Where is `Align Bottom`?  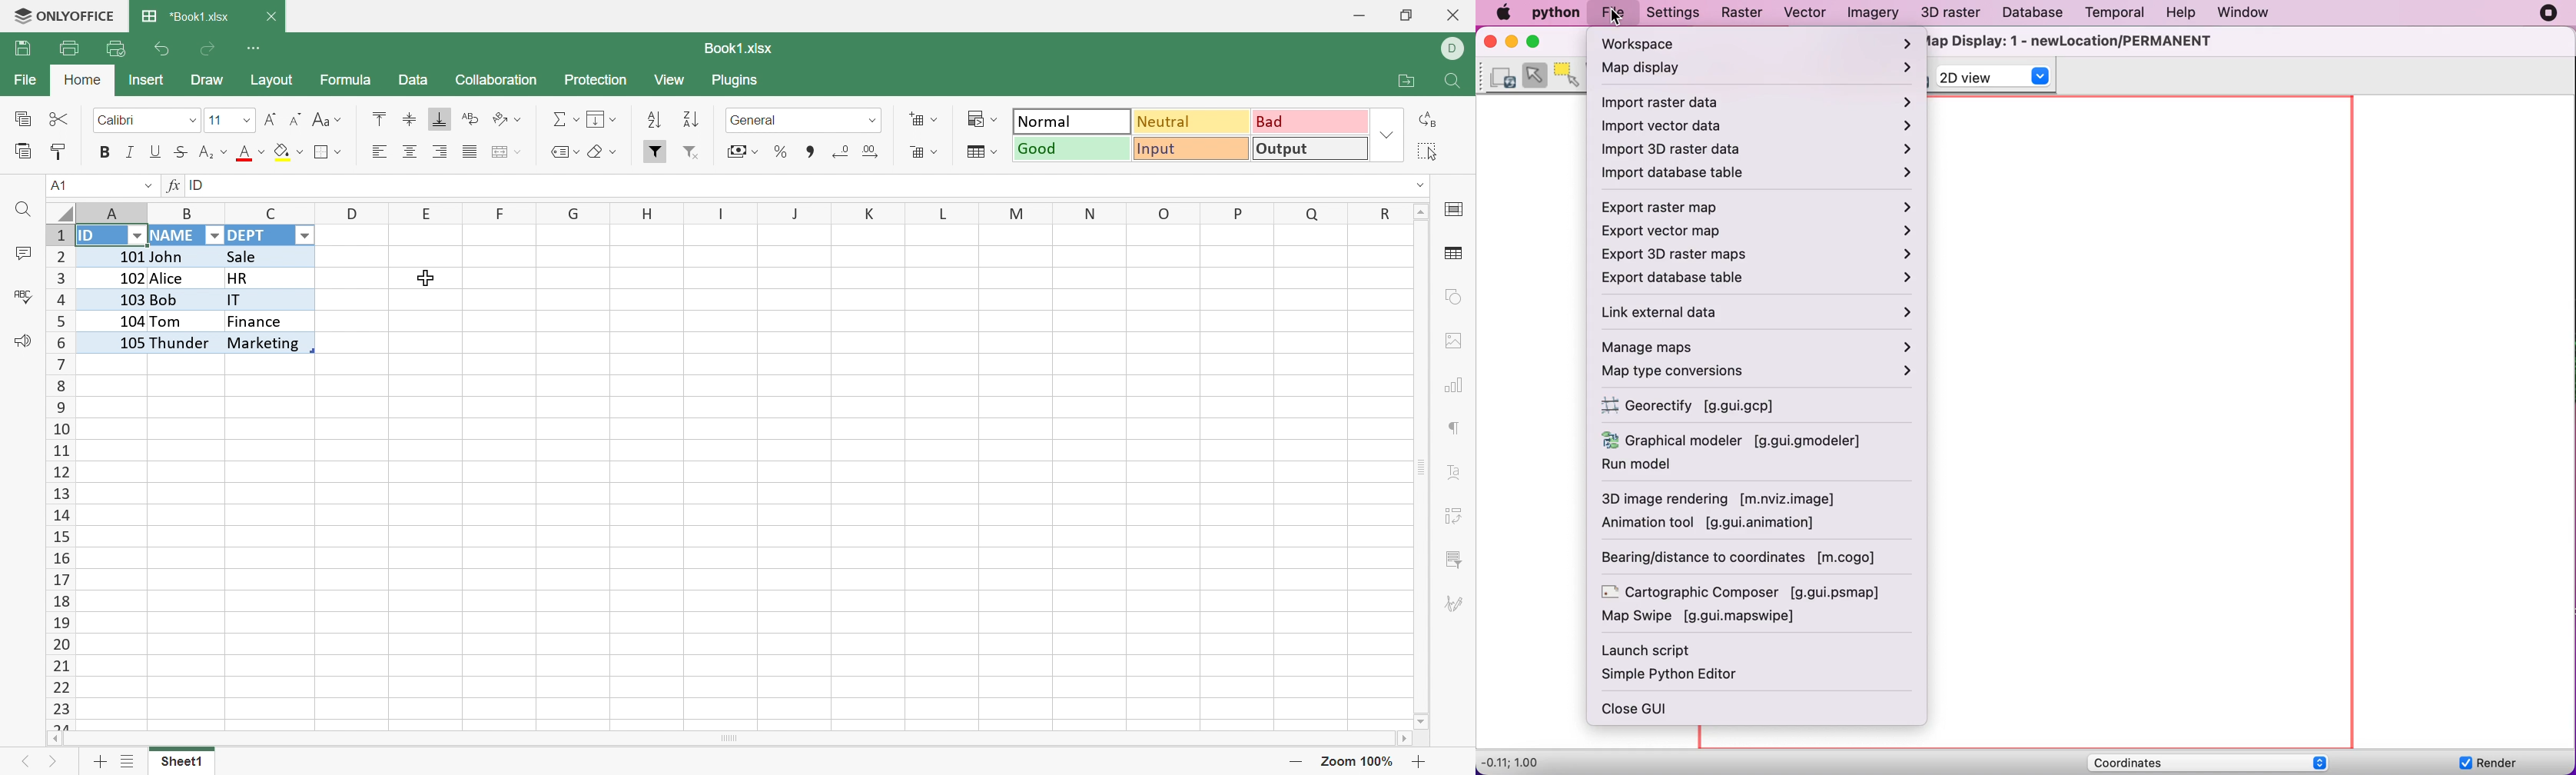
Align Bottom is located at coordinates (437, 118).